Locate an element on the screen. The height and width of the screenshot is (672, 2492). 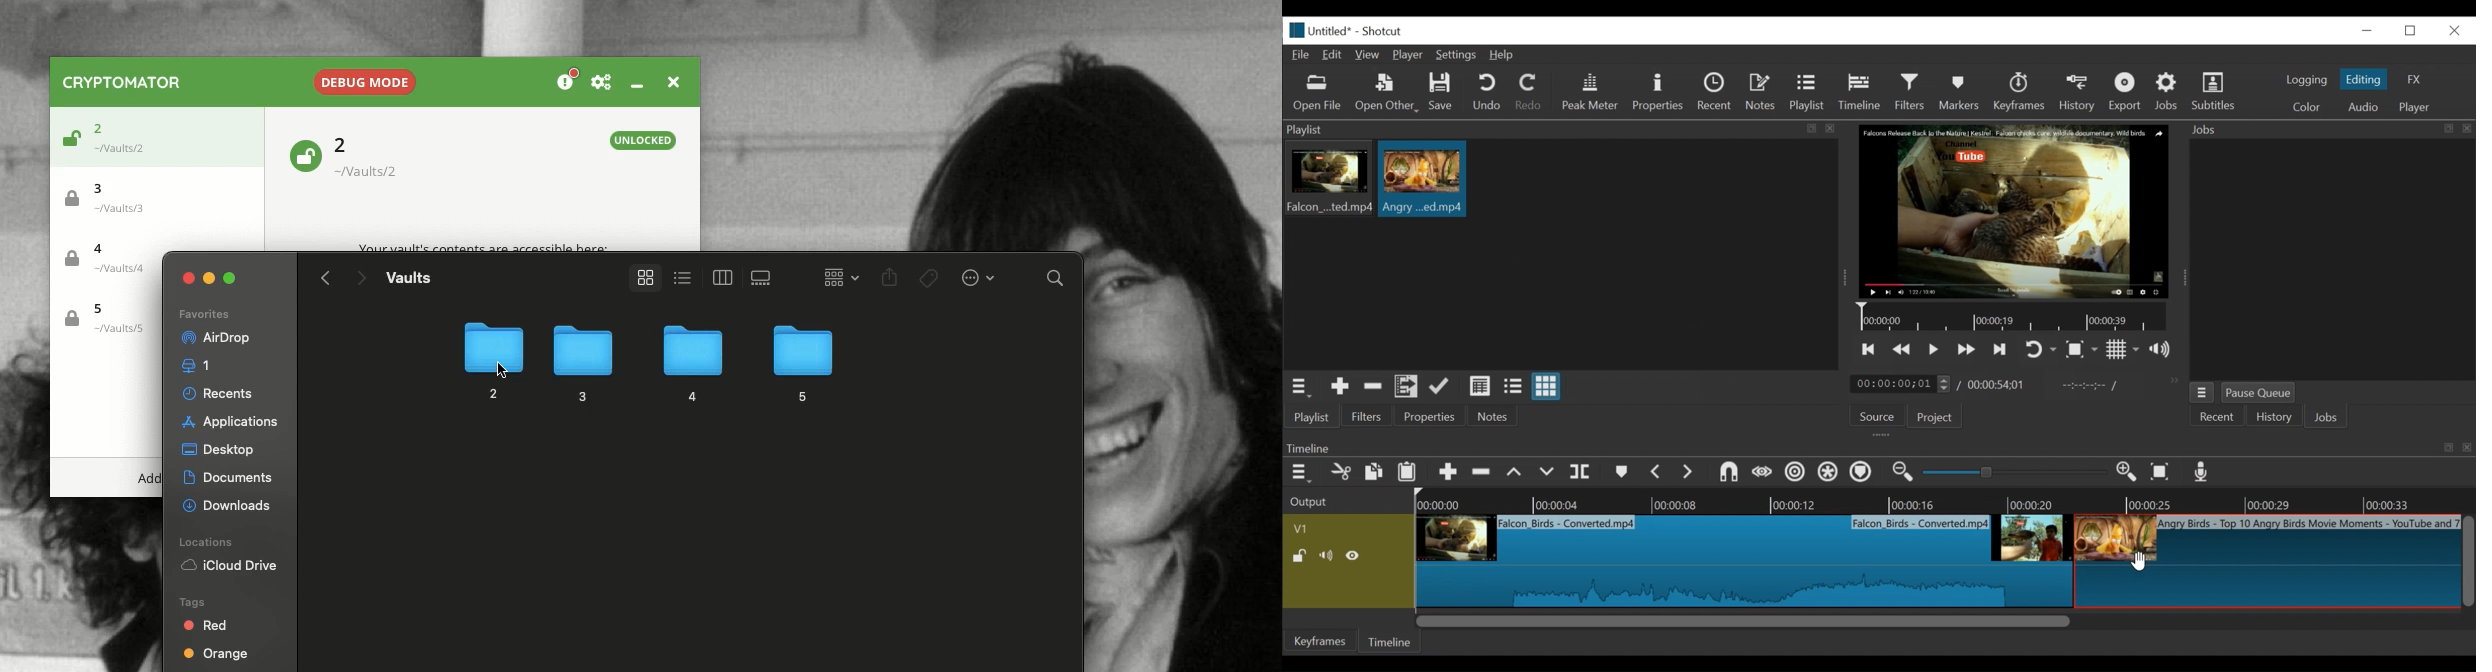
logging is located at coordinates (2306, 80).